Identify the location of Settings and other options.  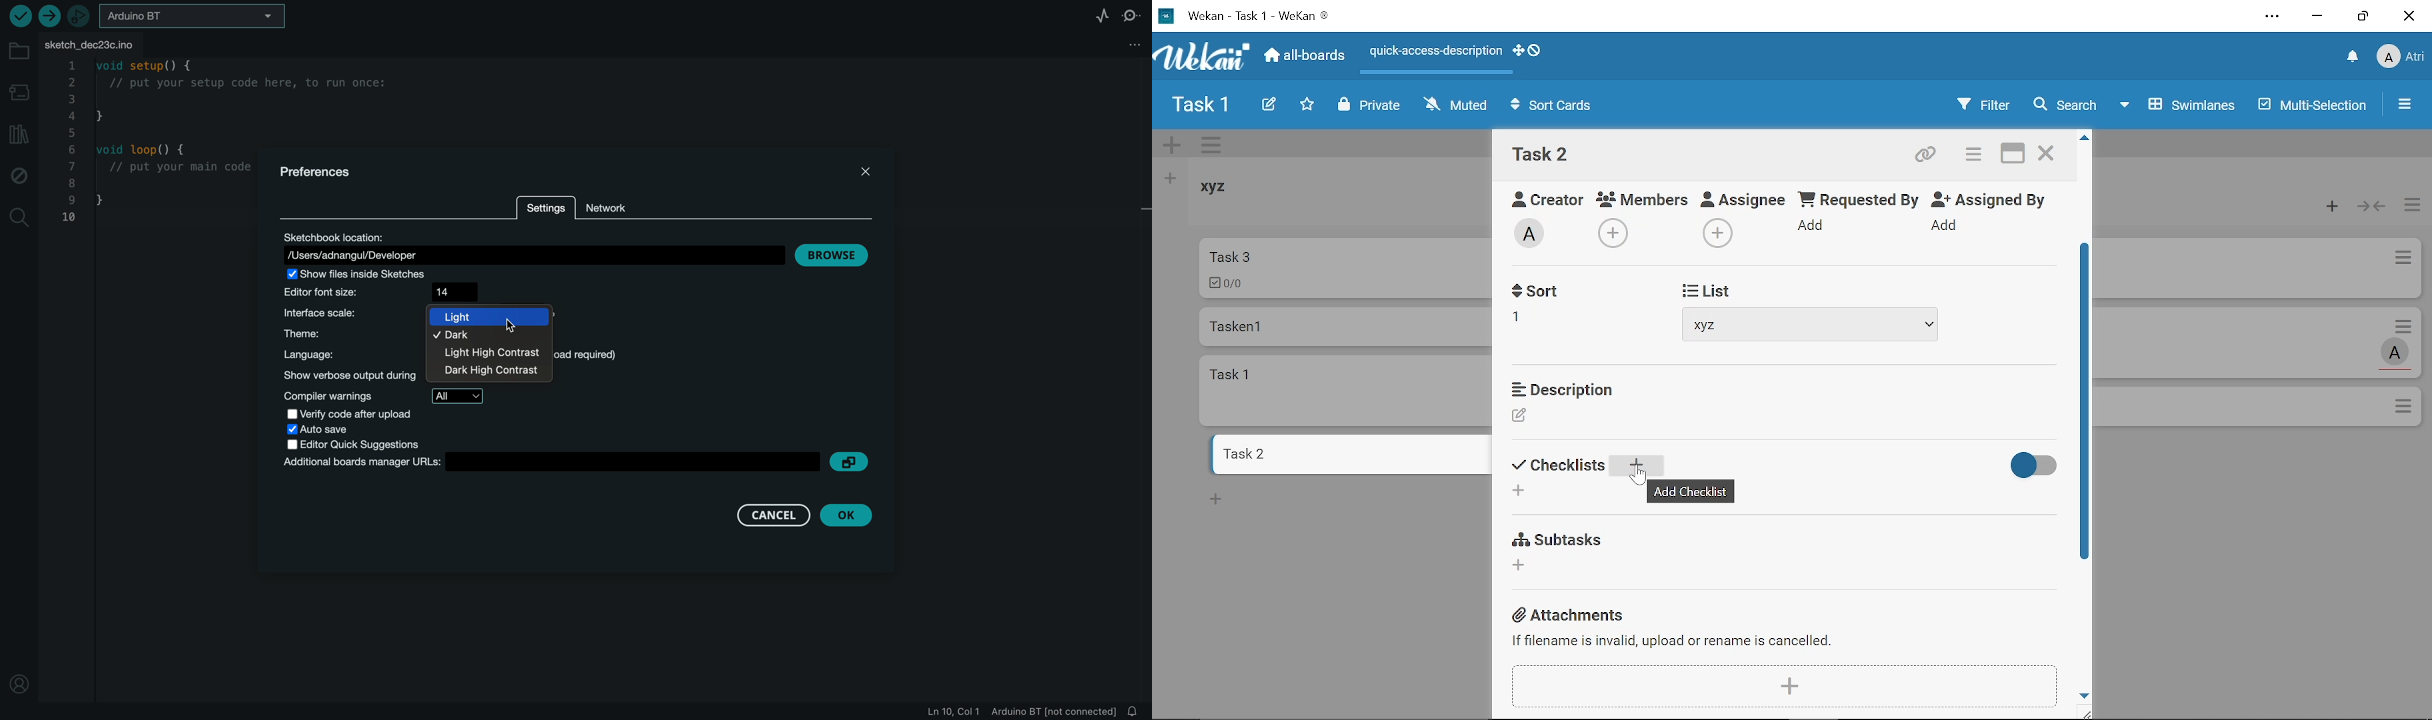
(2274, 18).